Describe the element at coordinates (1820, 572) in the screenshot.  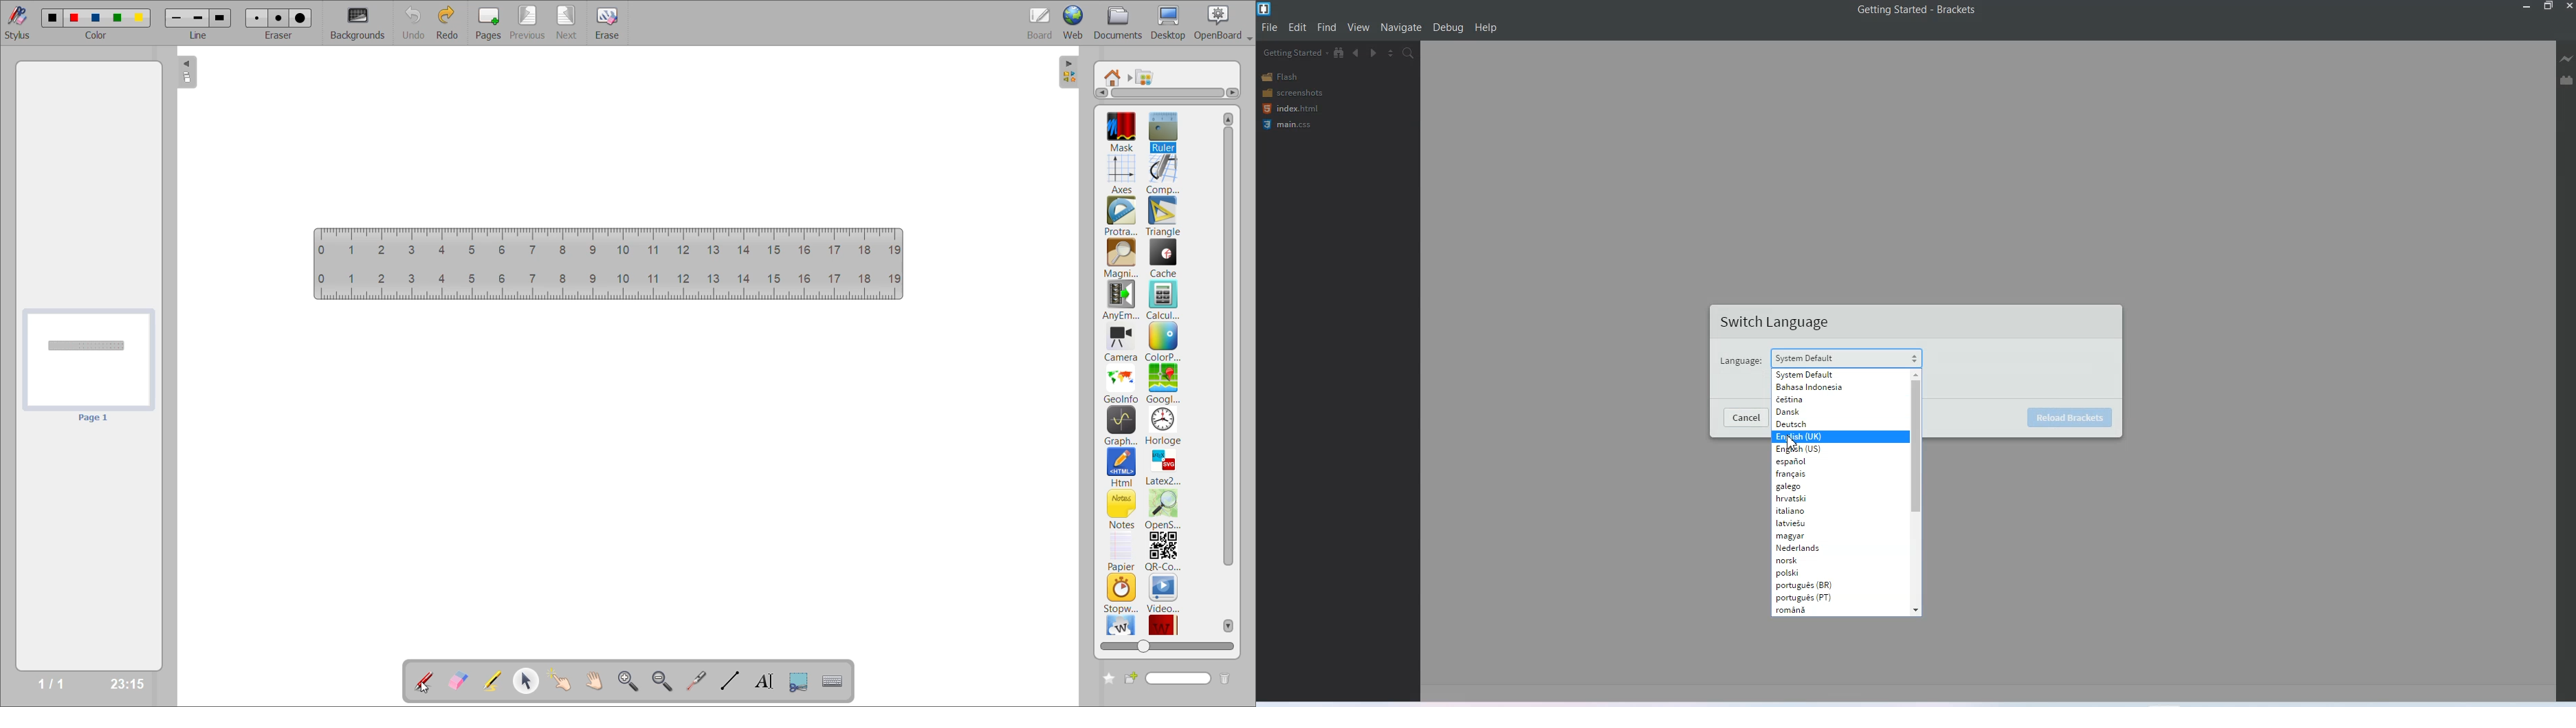
I see `Polski` at that location.